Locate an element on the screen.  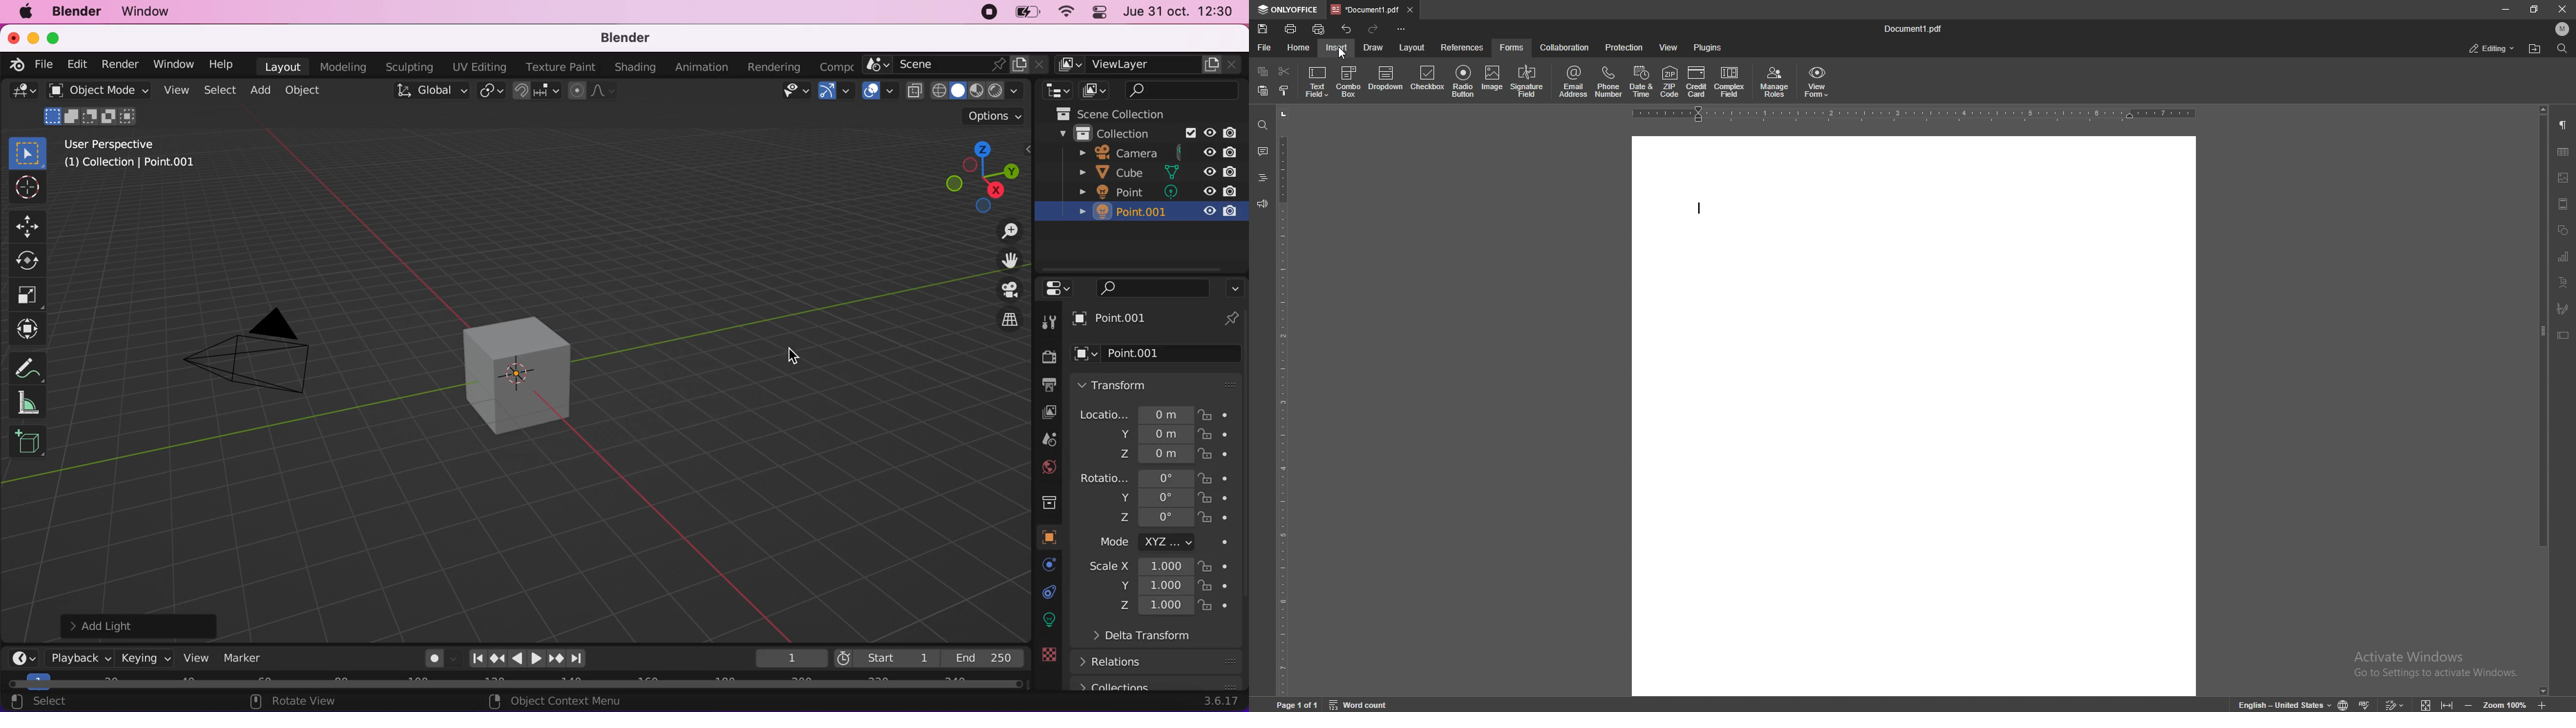
hide in viewpoint is located at coordinates (1210, 131).